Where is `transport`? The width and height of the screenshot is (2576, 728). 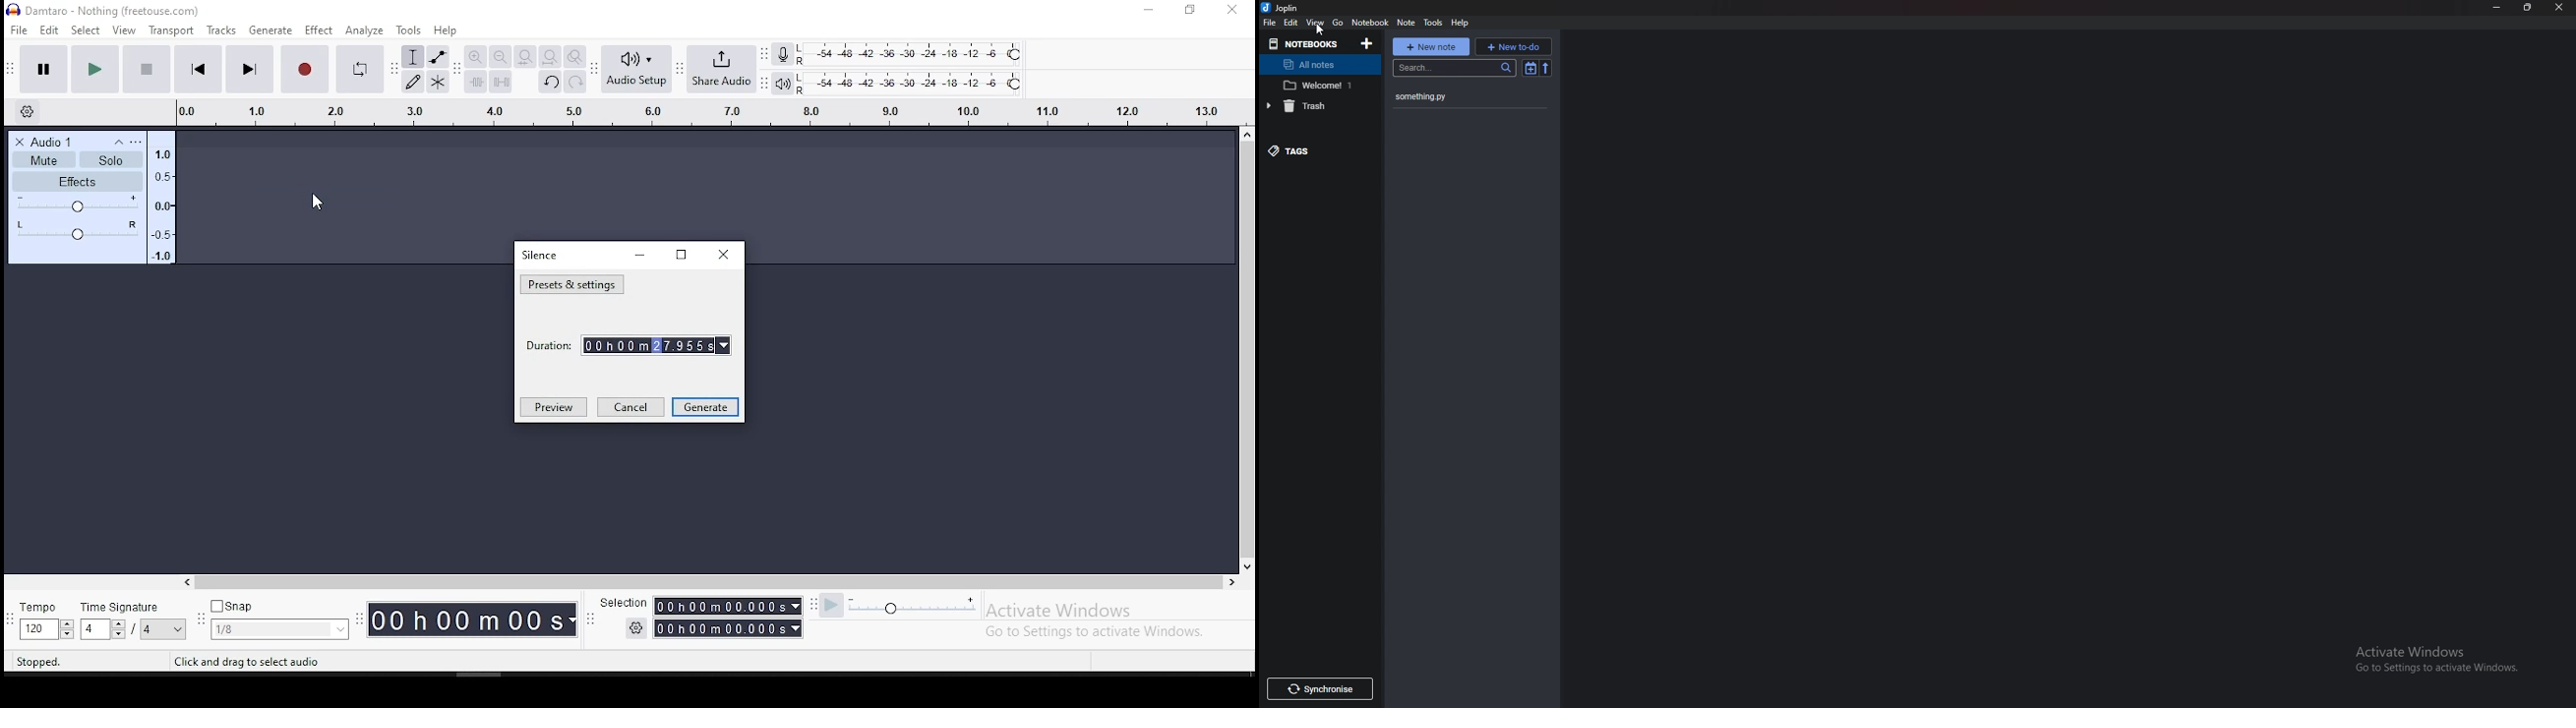 transport is located at coordinates (170, 30).